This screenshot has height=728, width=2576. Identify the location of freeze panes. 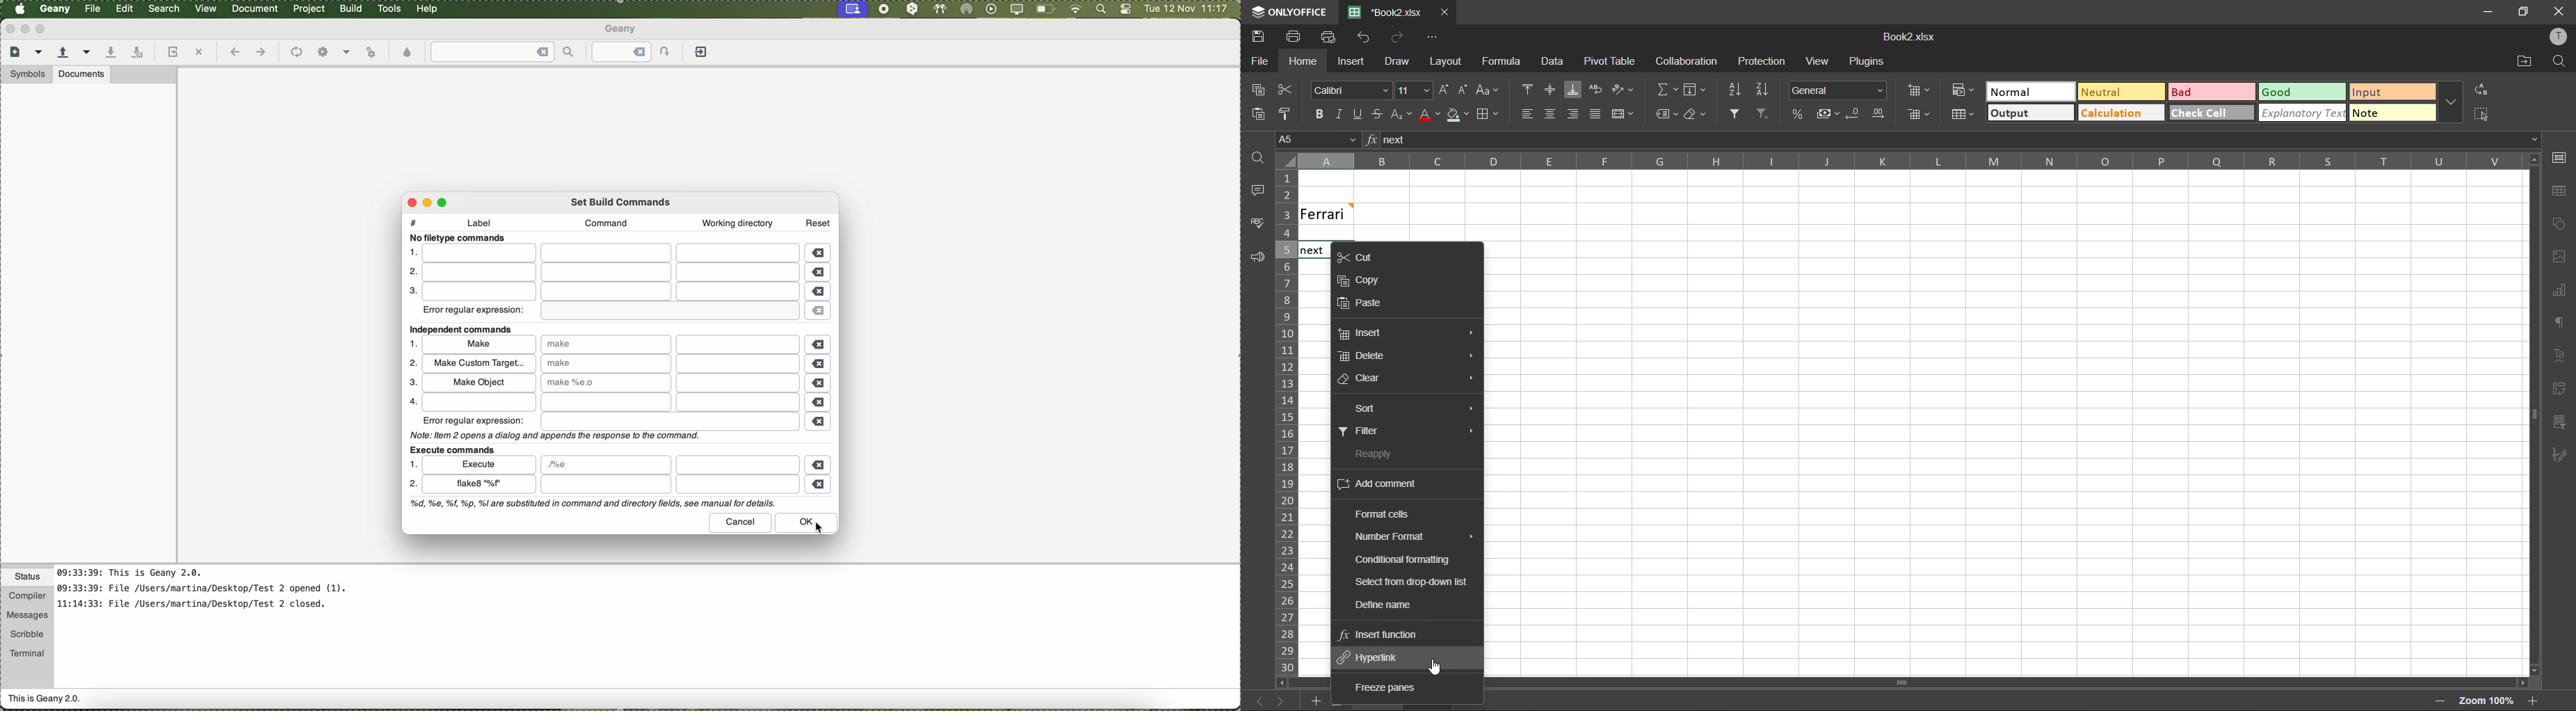
(1387, 687).